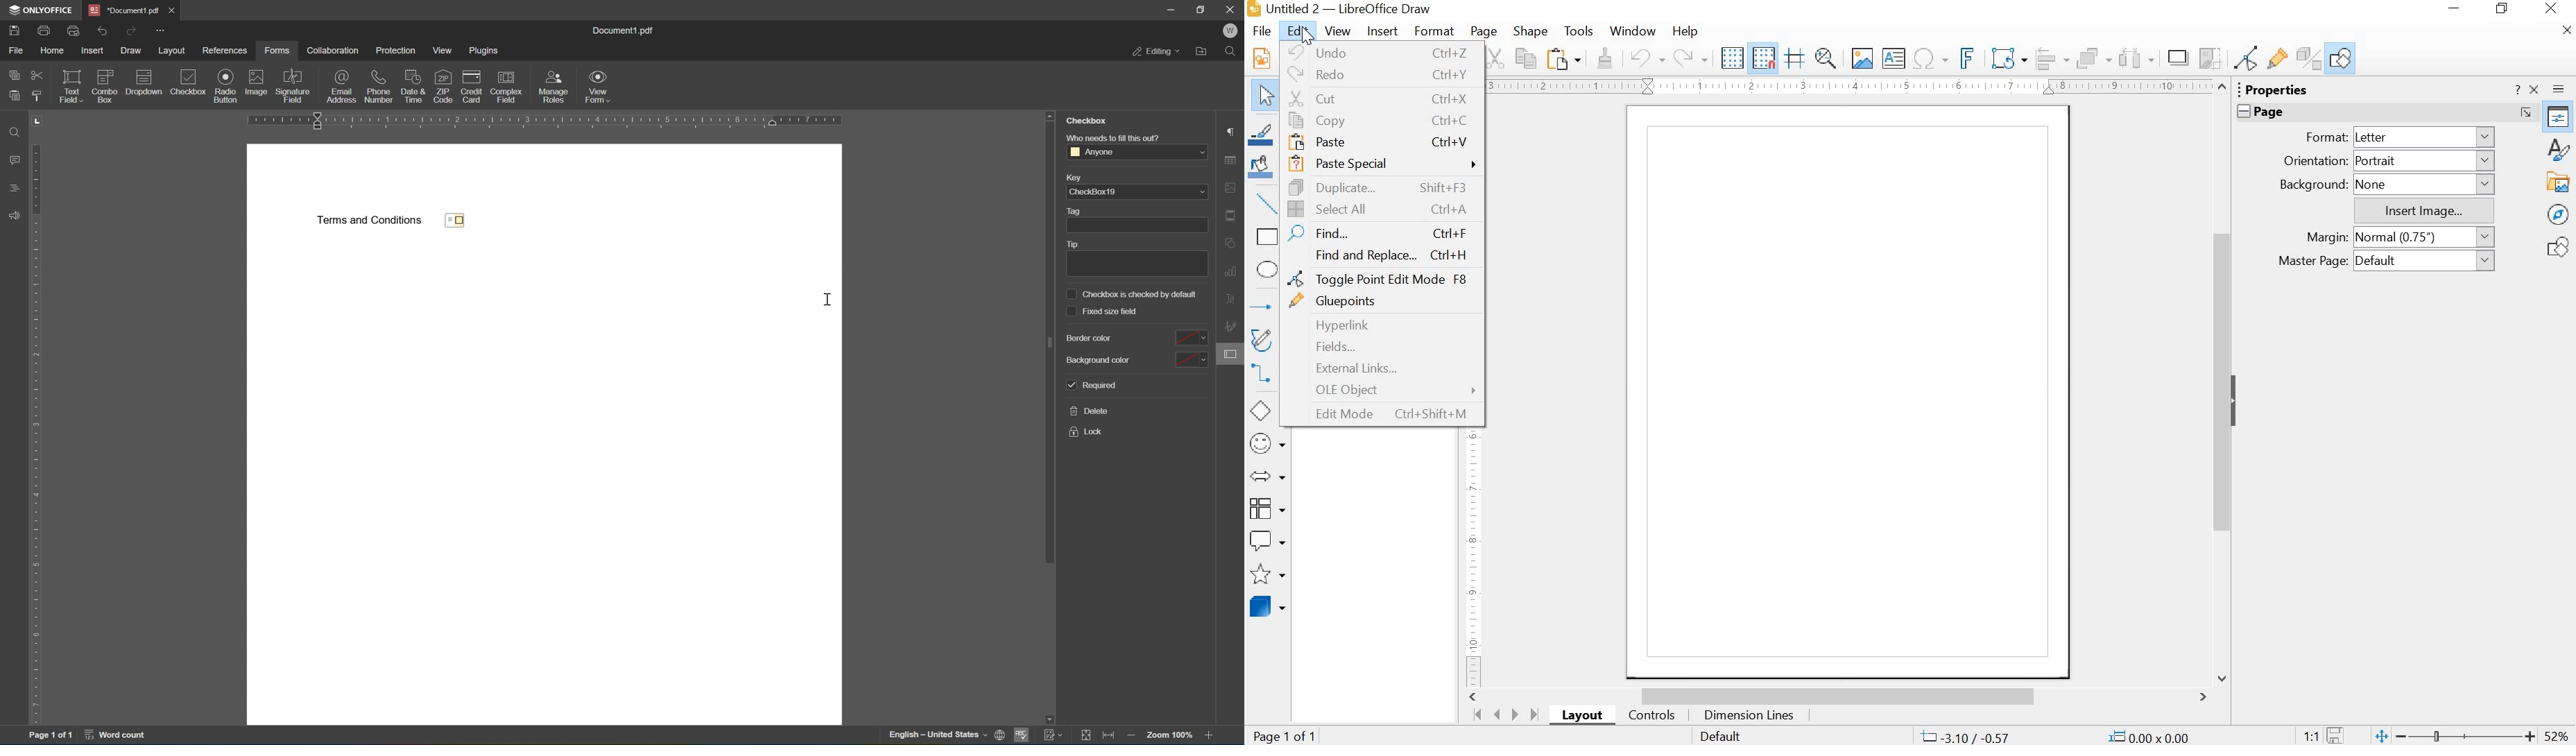 The image size is (2576, 756). Describe the element at coordinates (2424, 237) in the screenshot. I see `Normal (0.75")` at that location.